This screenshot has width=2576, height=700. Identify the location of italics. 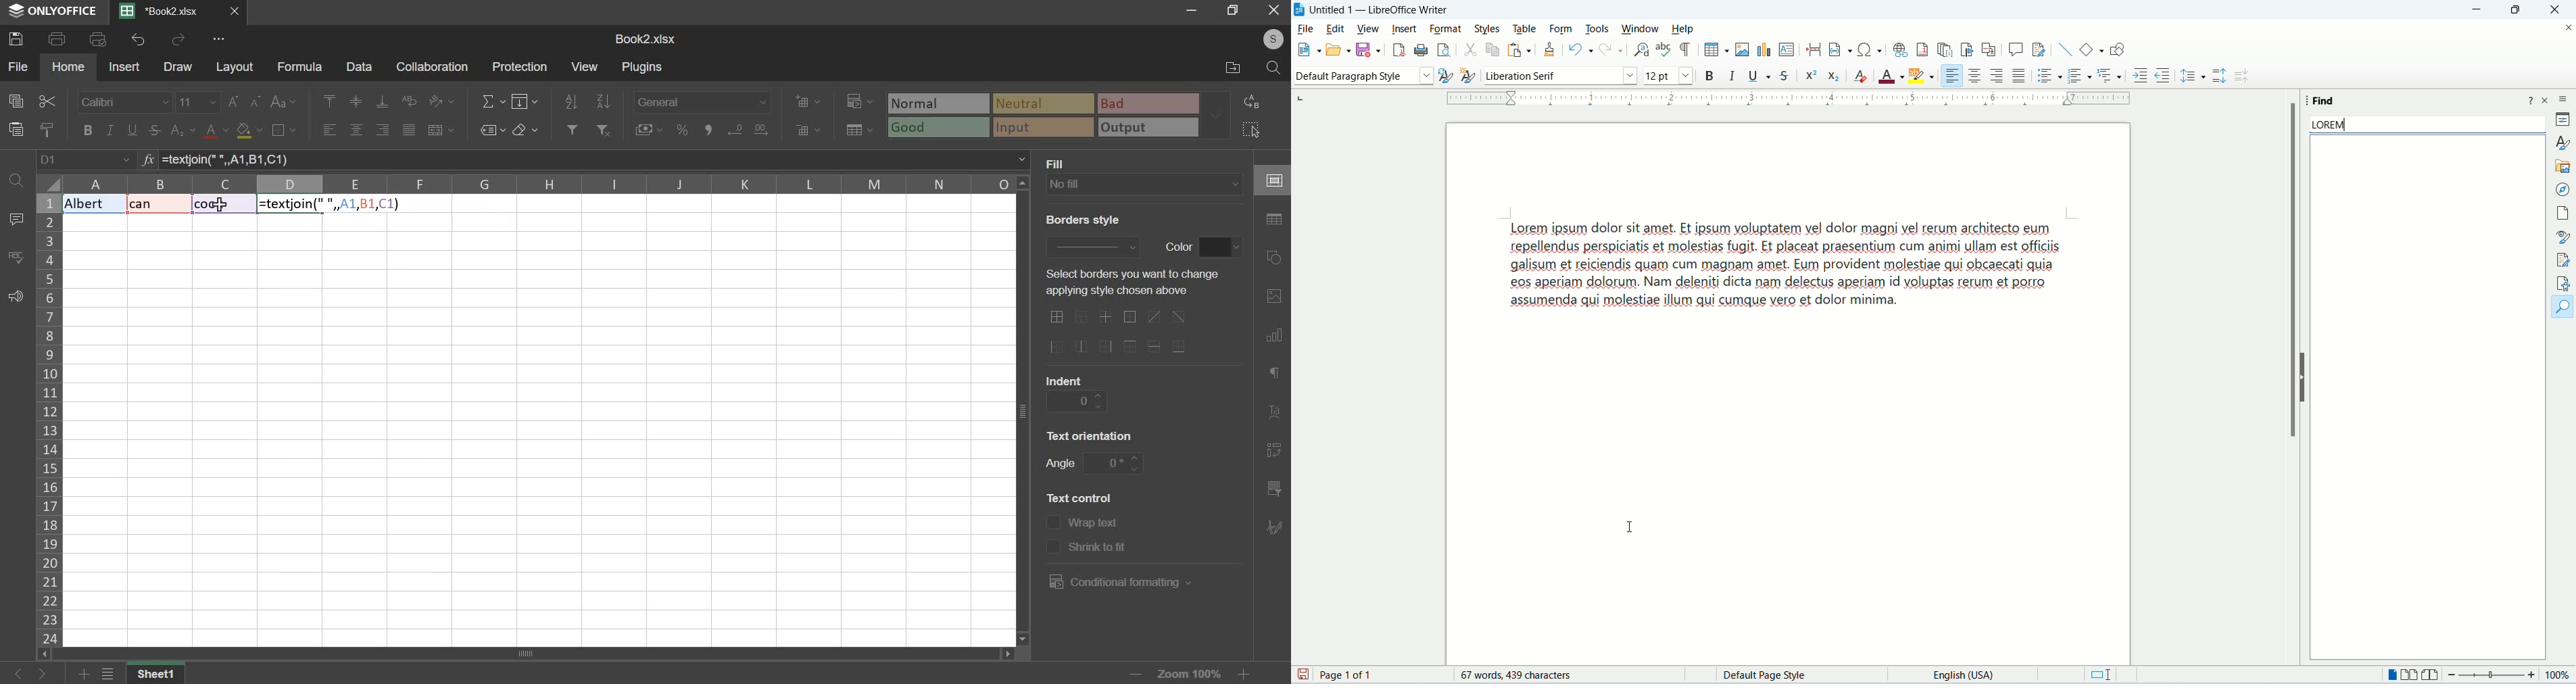
(1731, 76).